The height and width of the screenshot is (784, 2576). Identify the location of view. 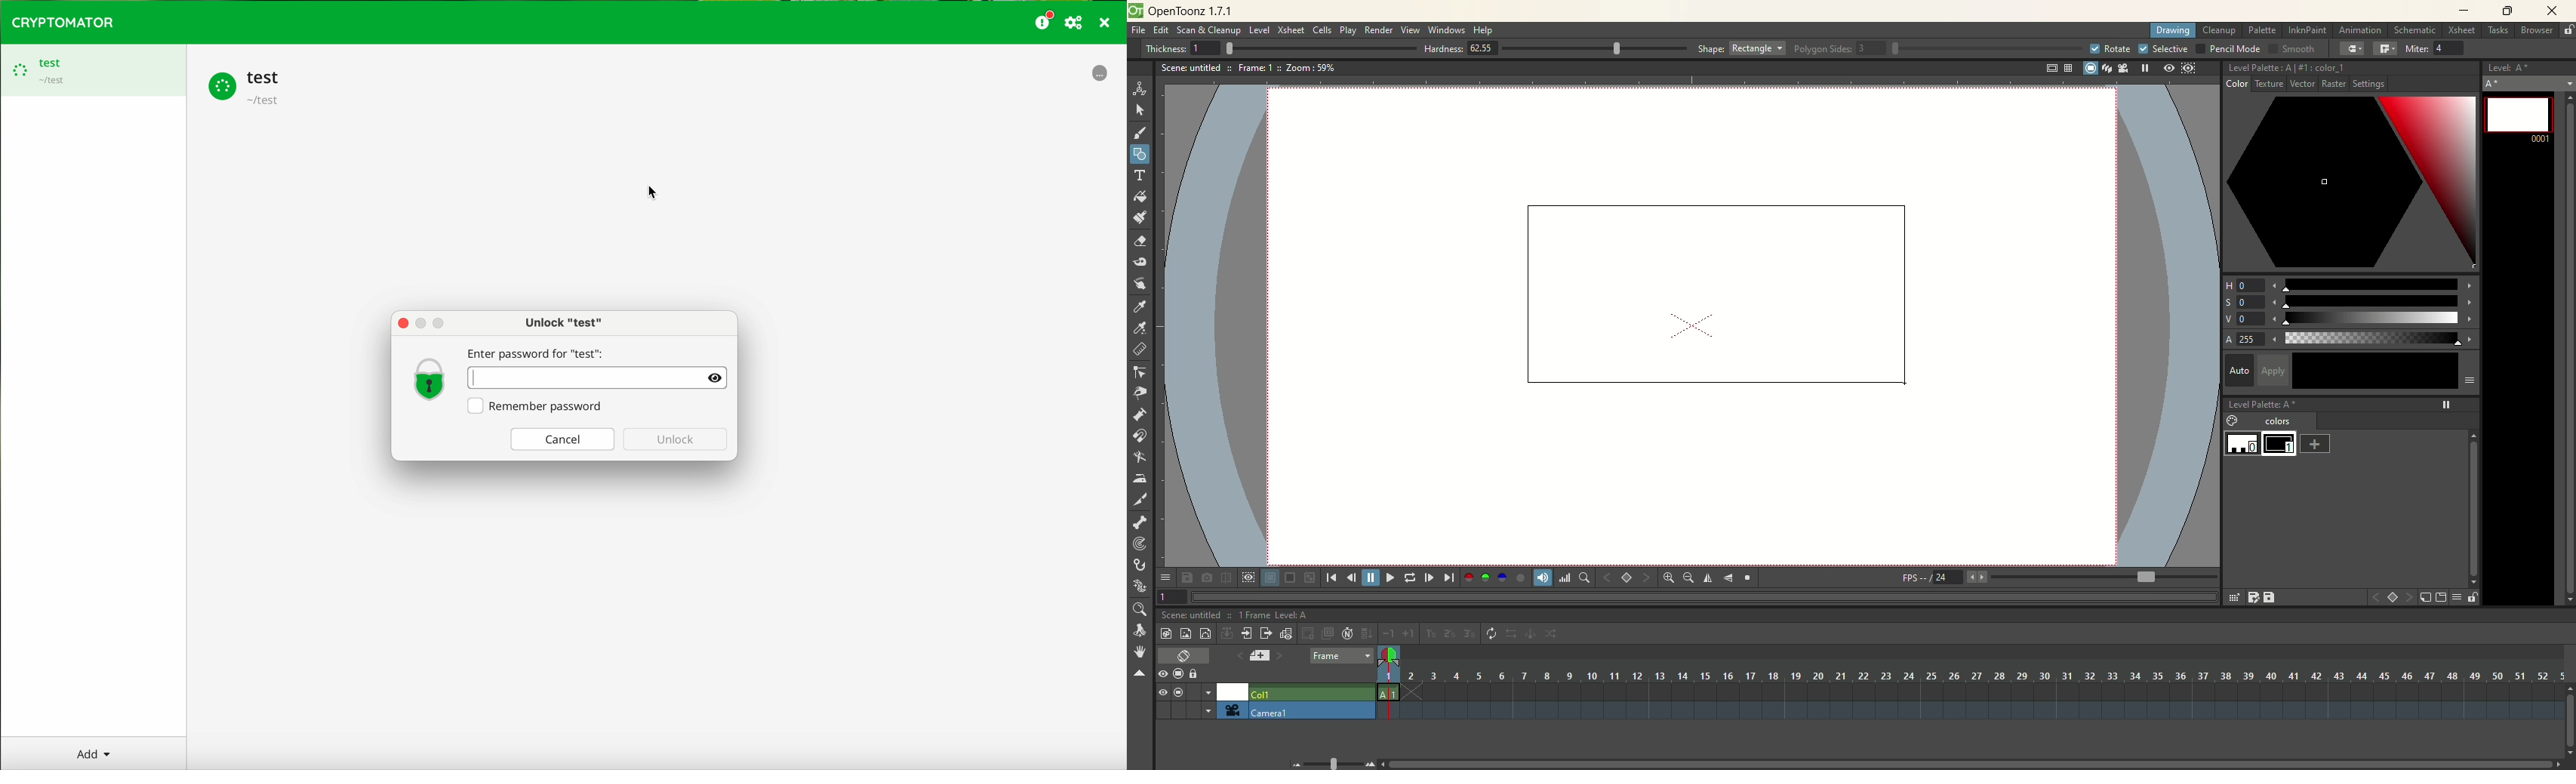
(1411, 29).